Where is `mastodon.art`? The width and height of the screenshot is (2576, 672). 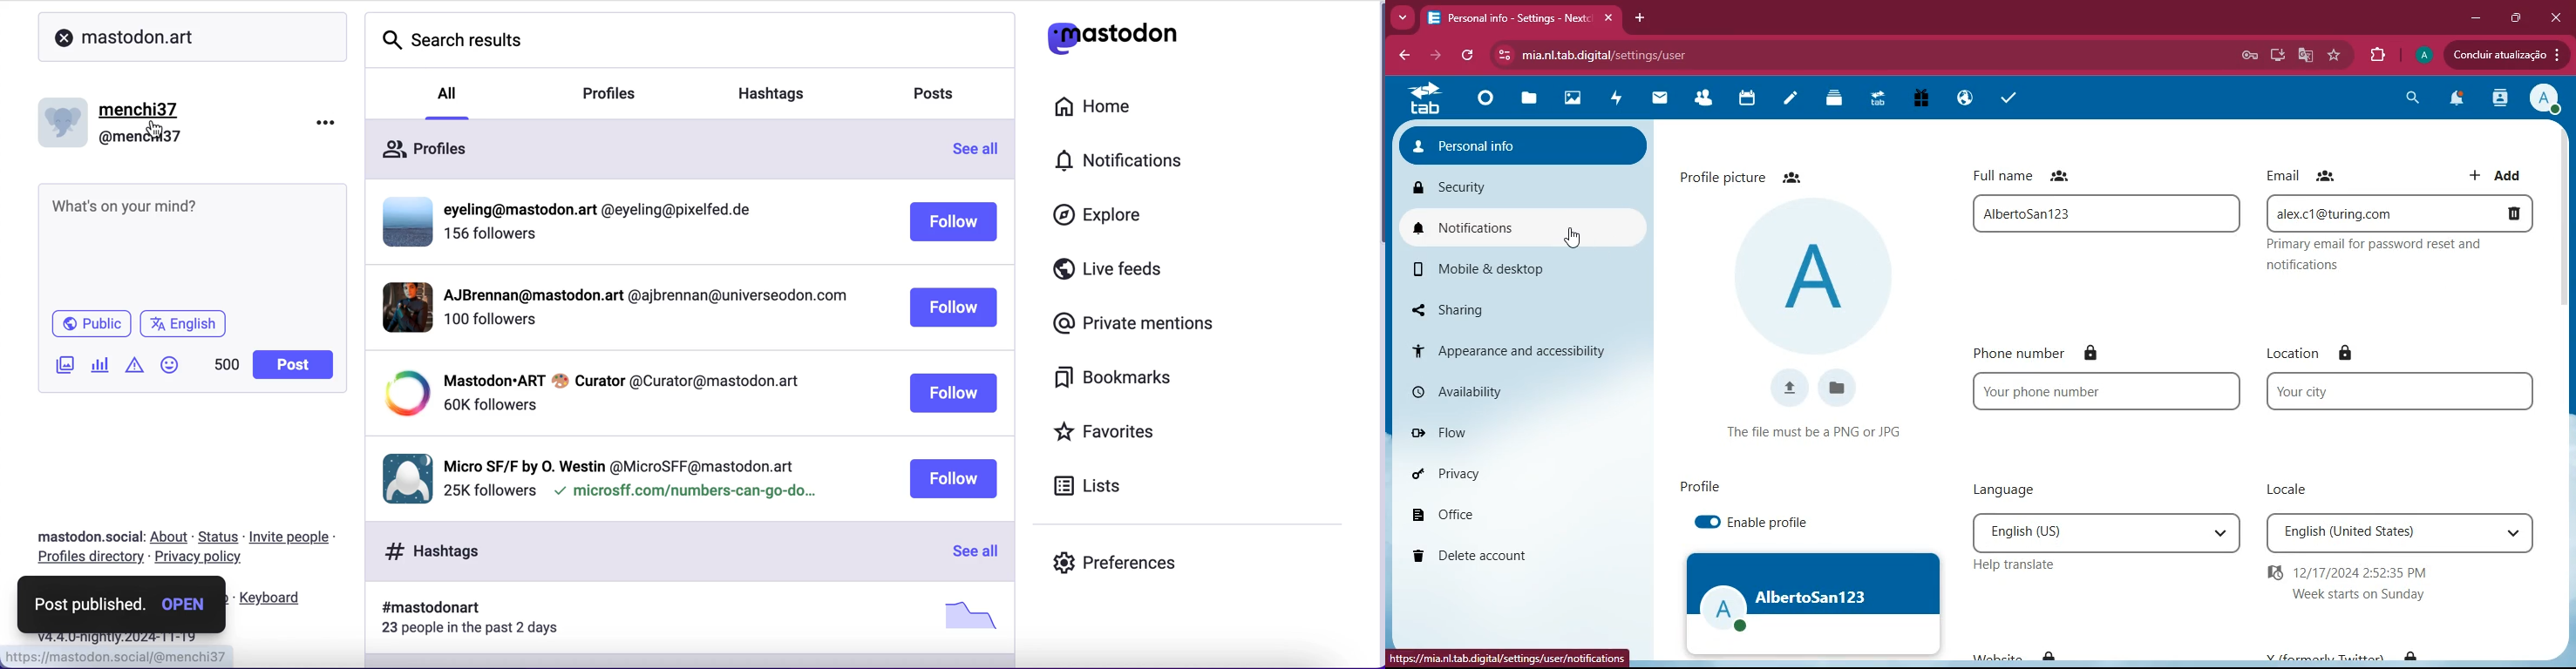
mastodon.art is located at coordinates (125, 30).